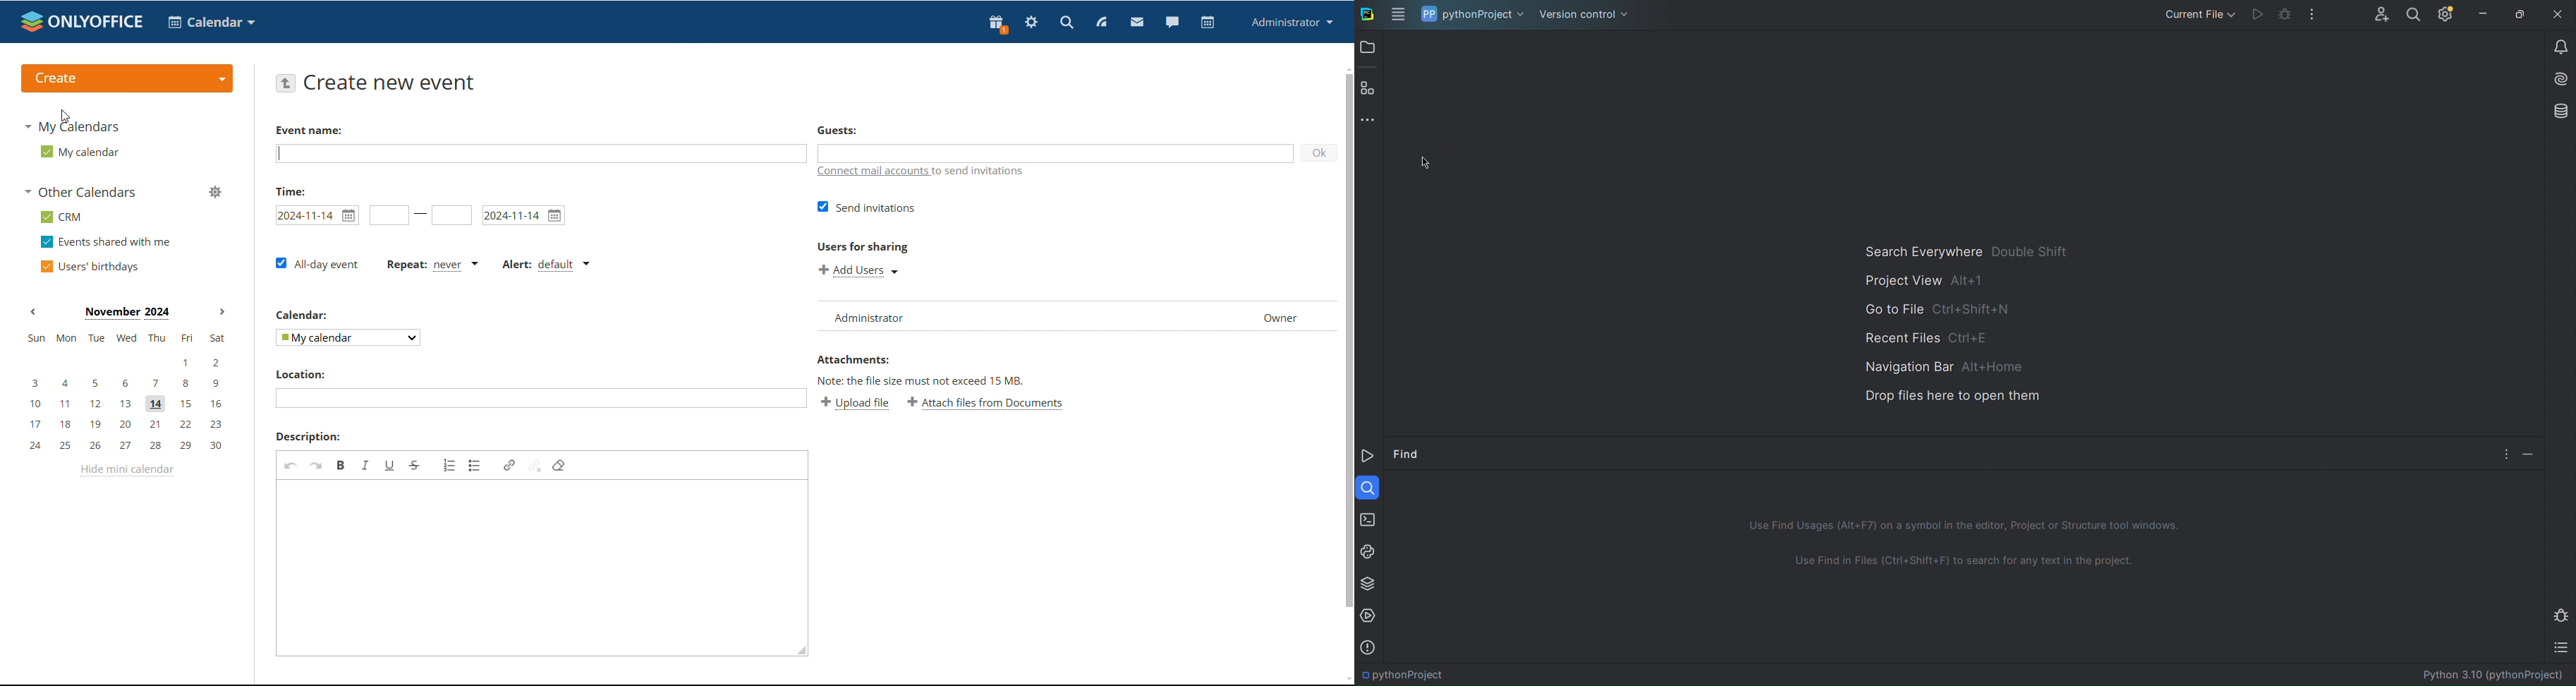  Describe the element at coordinates (852, 359) in the screenshot. I see `Attachments` at that location.